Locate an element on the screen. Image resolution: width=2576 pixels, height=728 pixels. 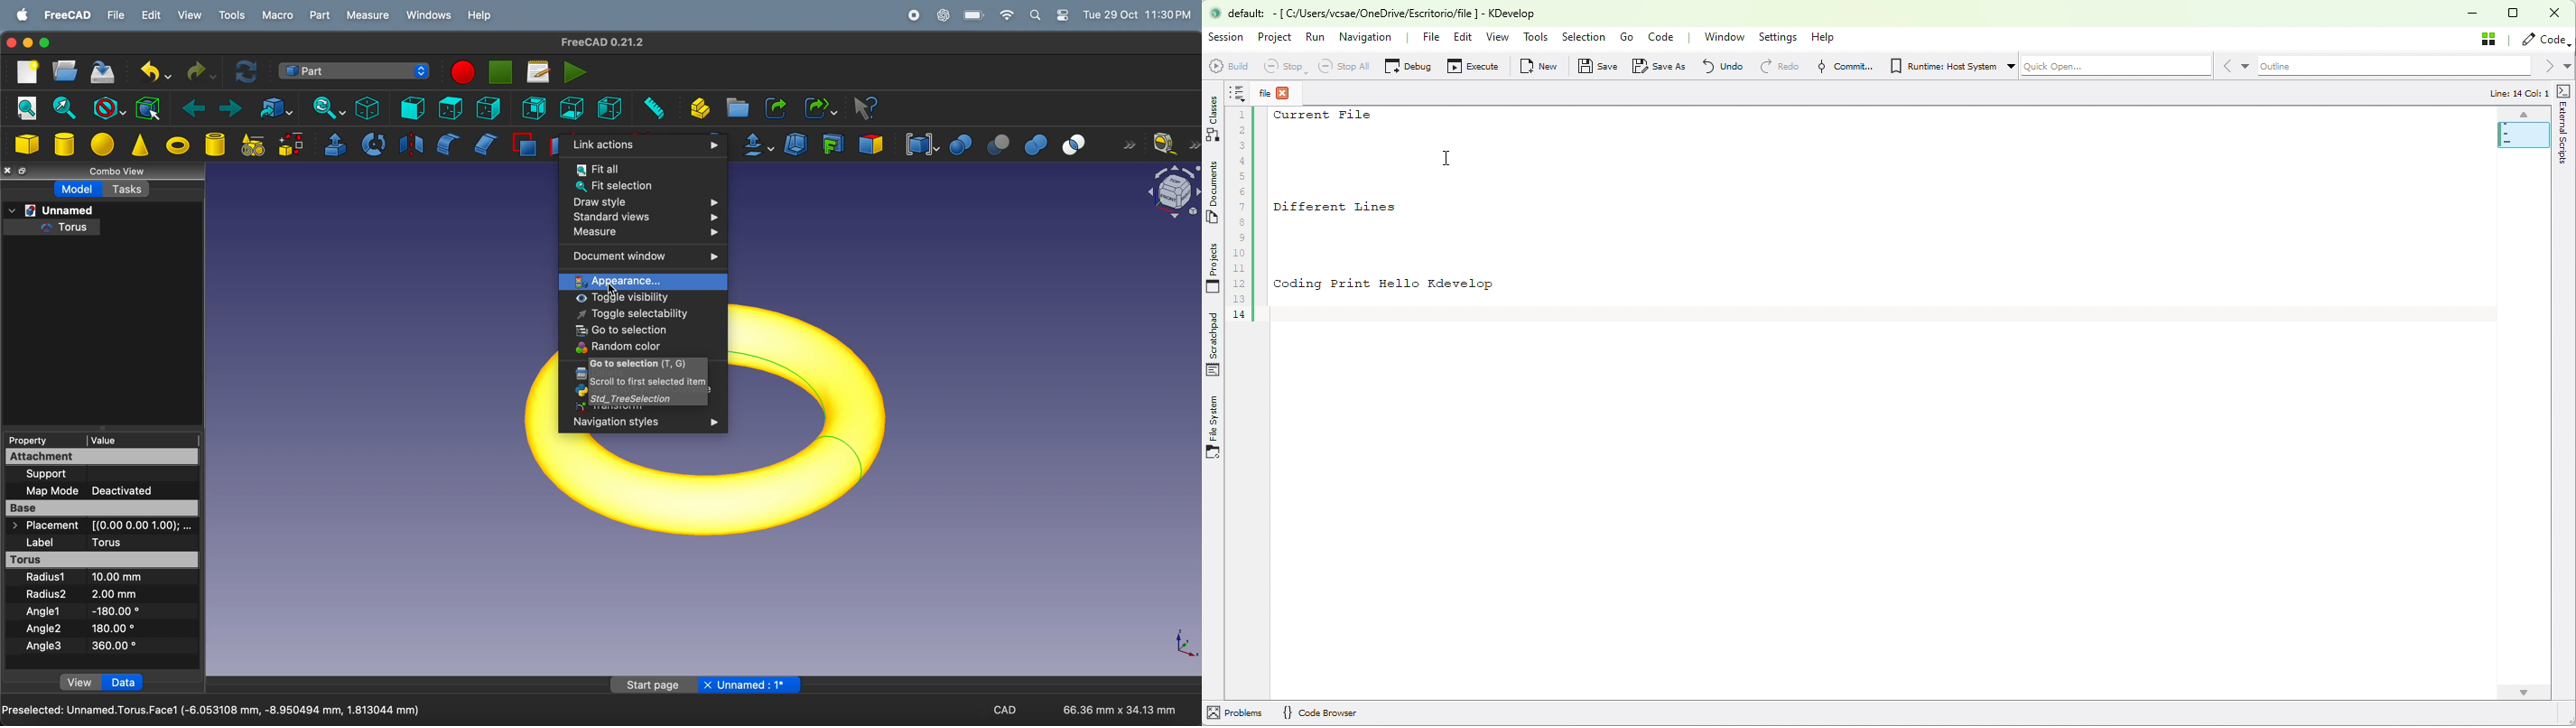
fillet is located at coordinates (447, 144).